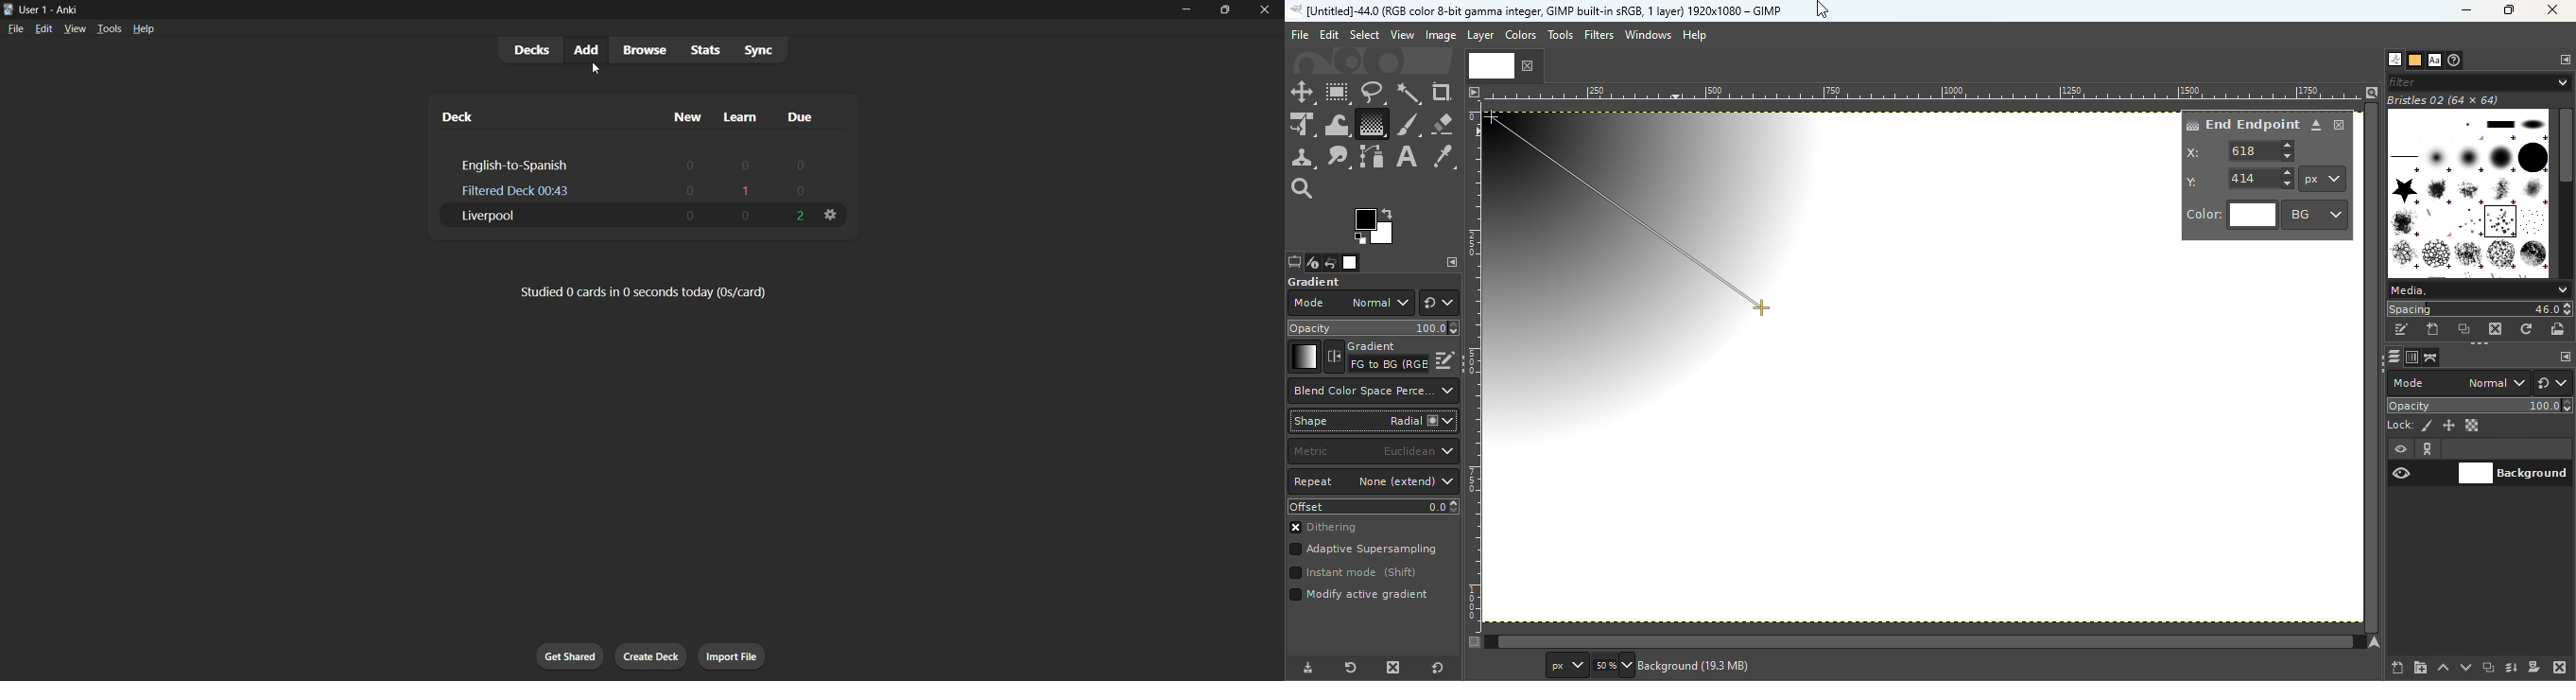  What do you see at coordinates (2240, 177) in the screenshot?
I see `Y axis measurement` at bounding box center [2240, 177].